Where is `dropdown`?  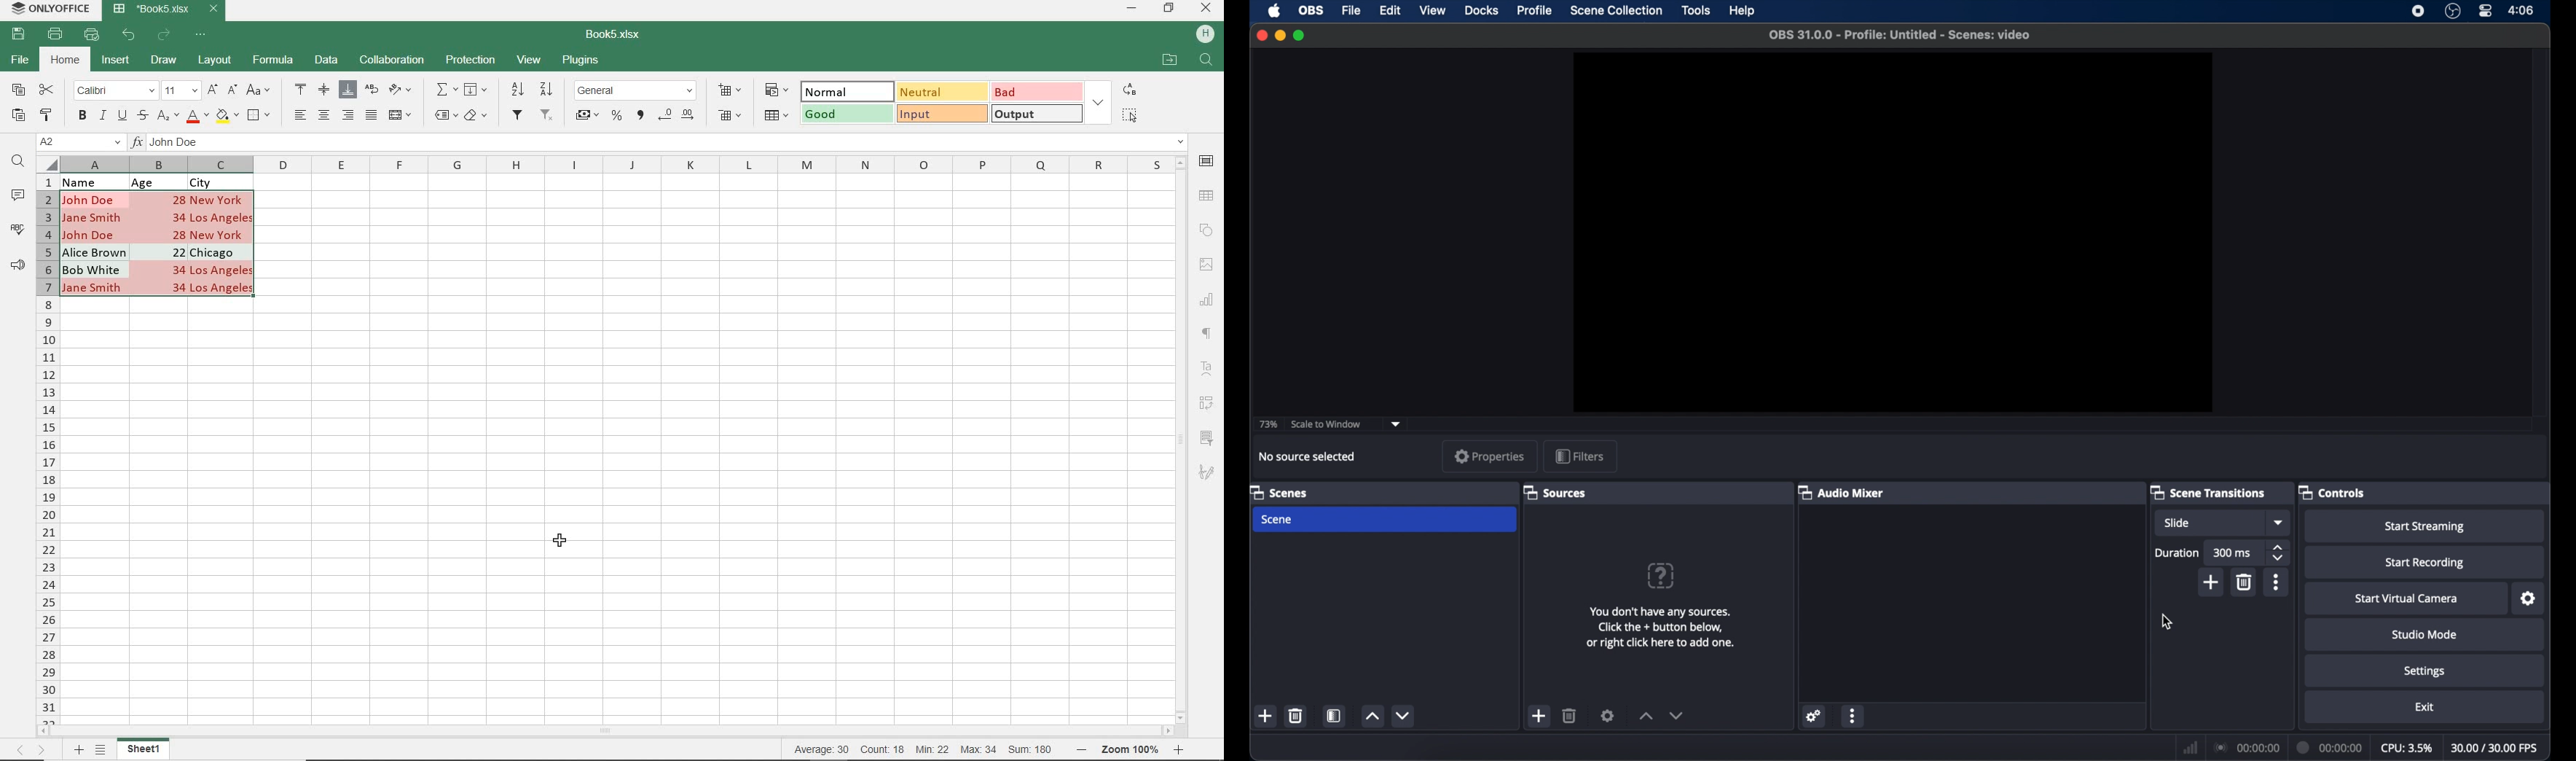 dropdown is located at coordinates (2280, 523).